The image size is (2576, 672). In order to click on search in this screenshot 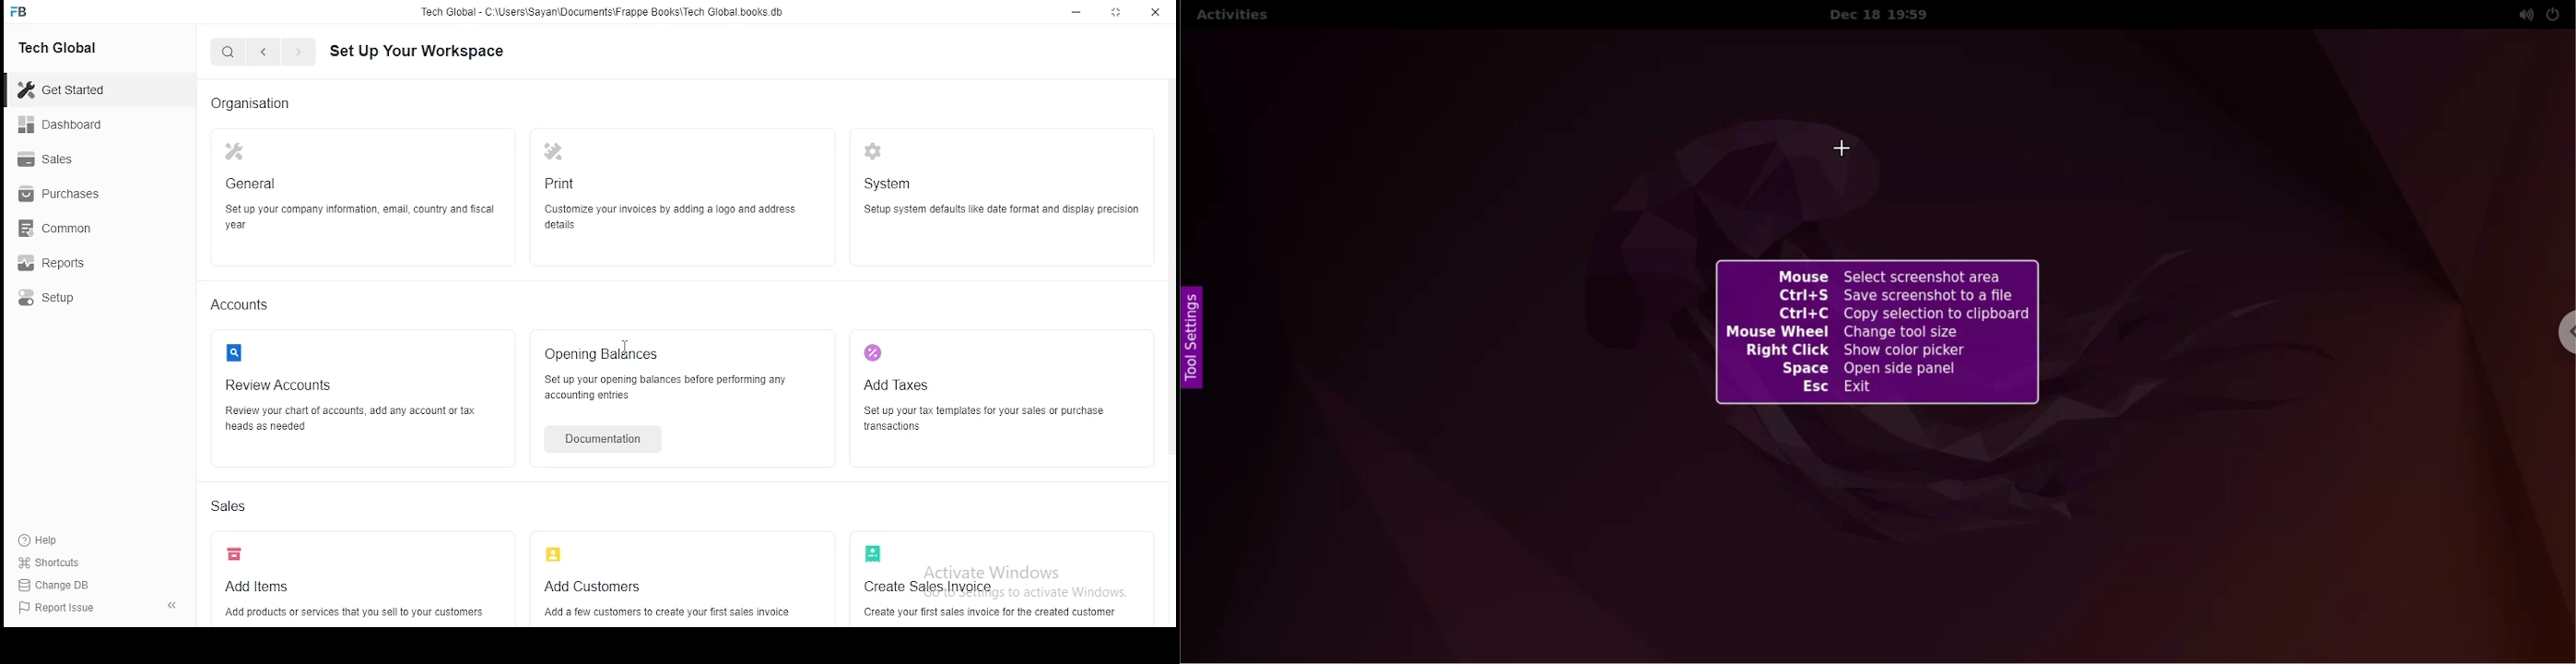, I will do `click(227, 53)`.